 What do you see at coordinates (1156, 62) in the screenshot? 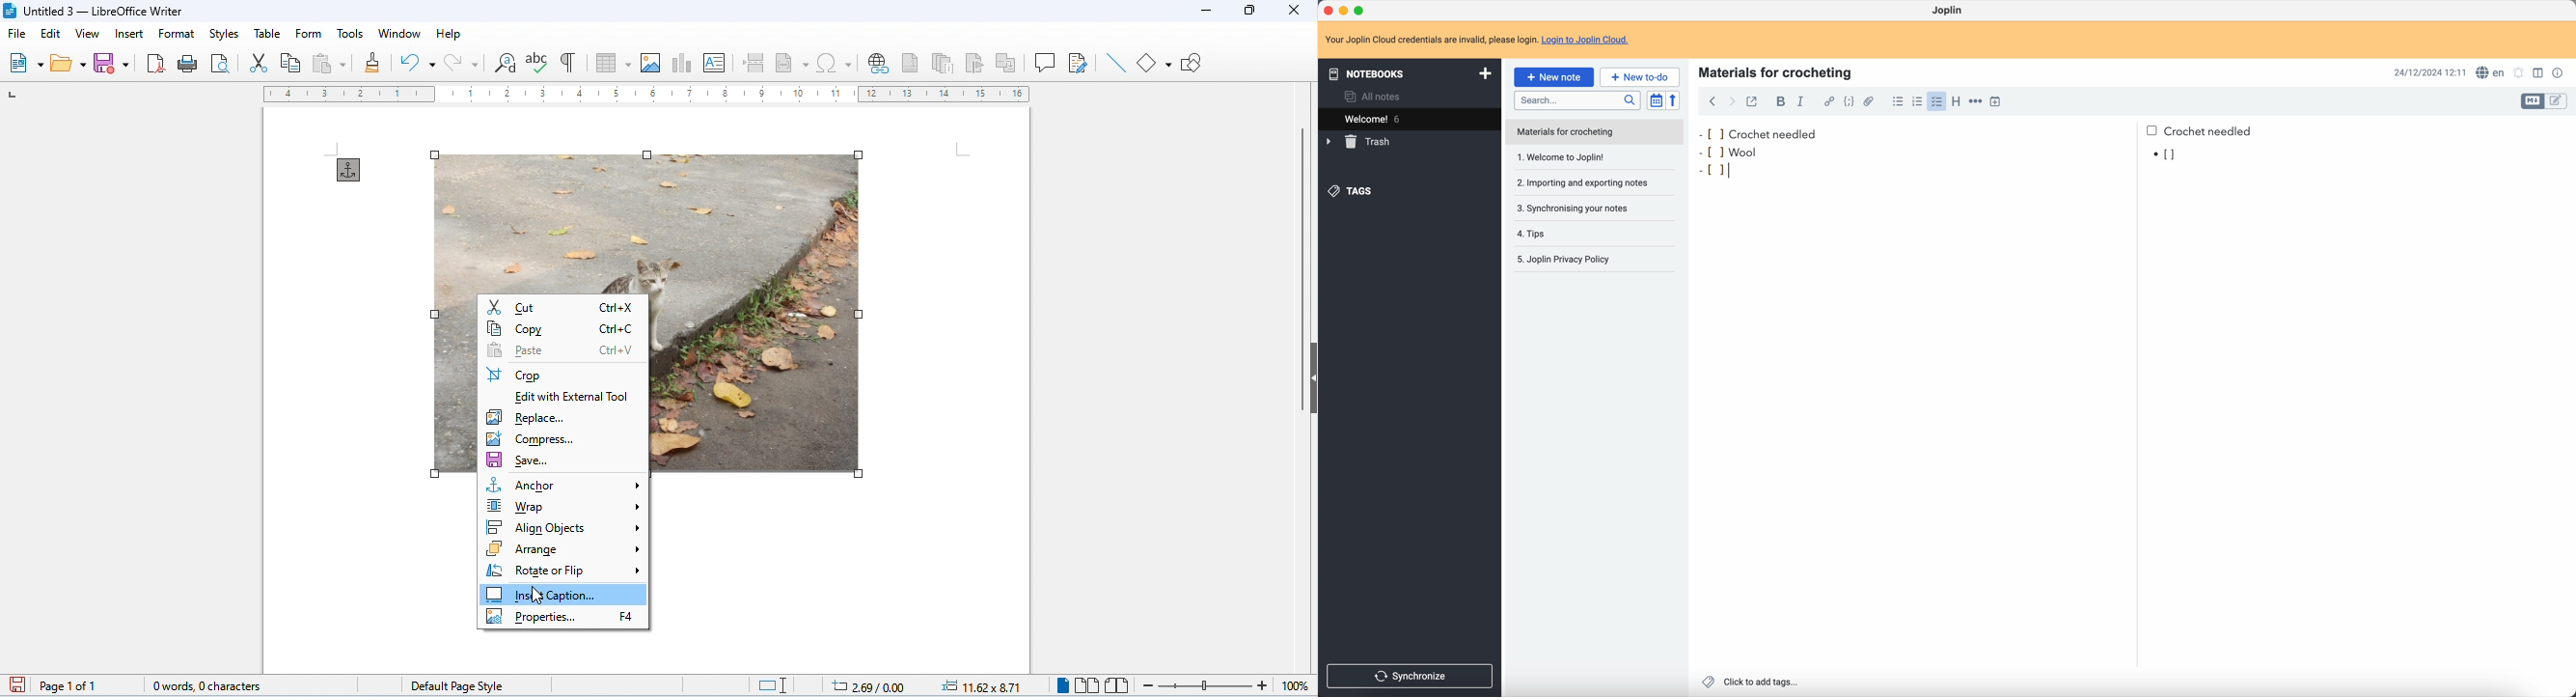
I see `basic shapes` at bounding box center [1156, 62].